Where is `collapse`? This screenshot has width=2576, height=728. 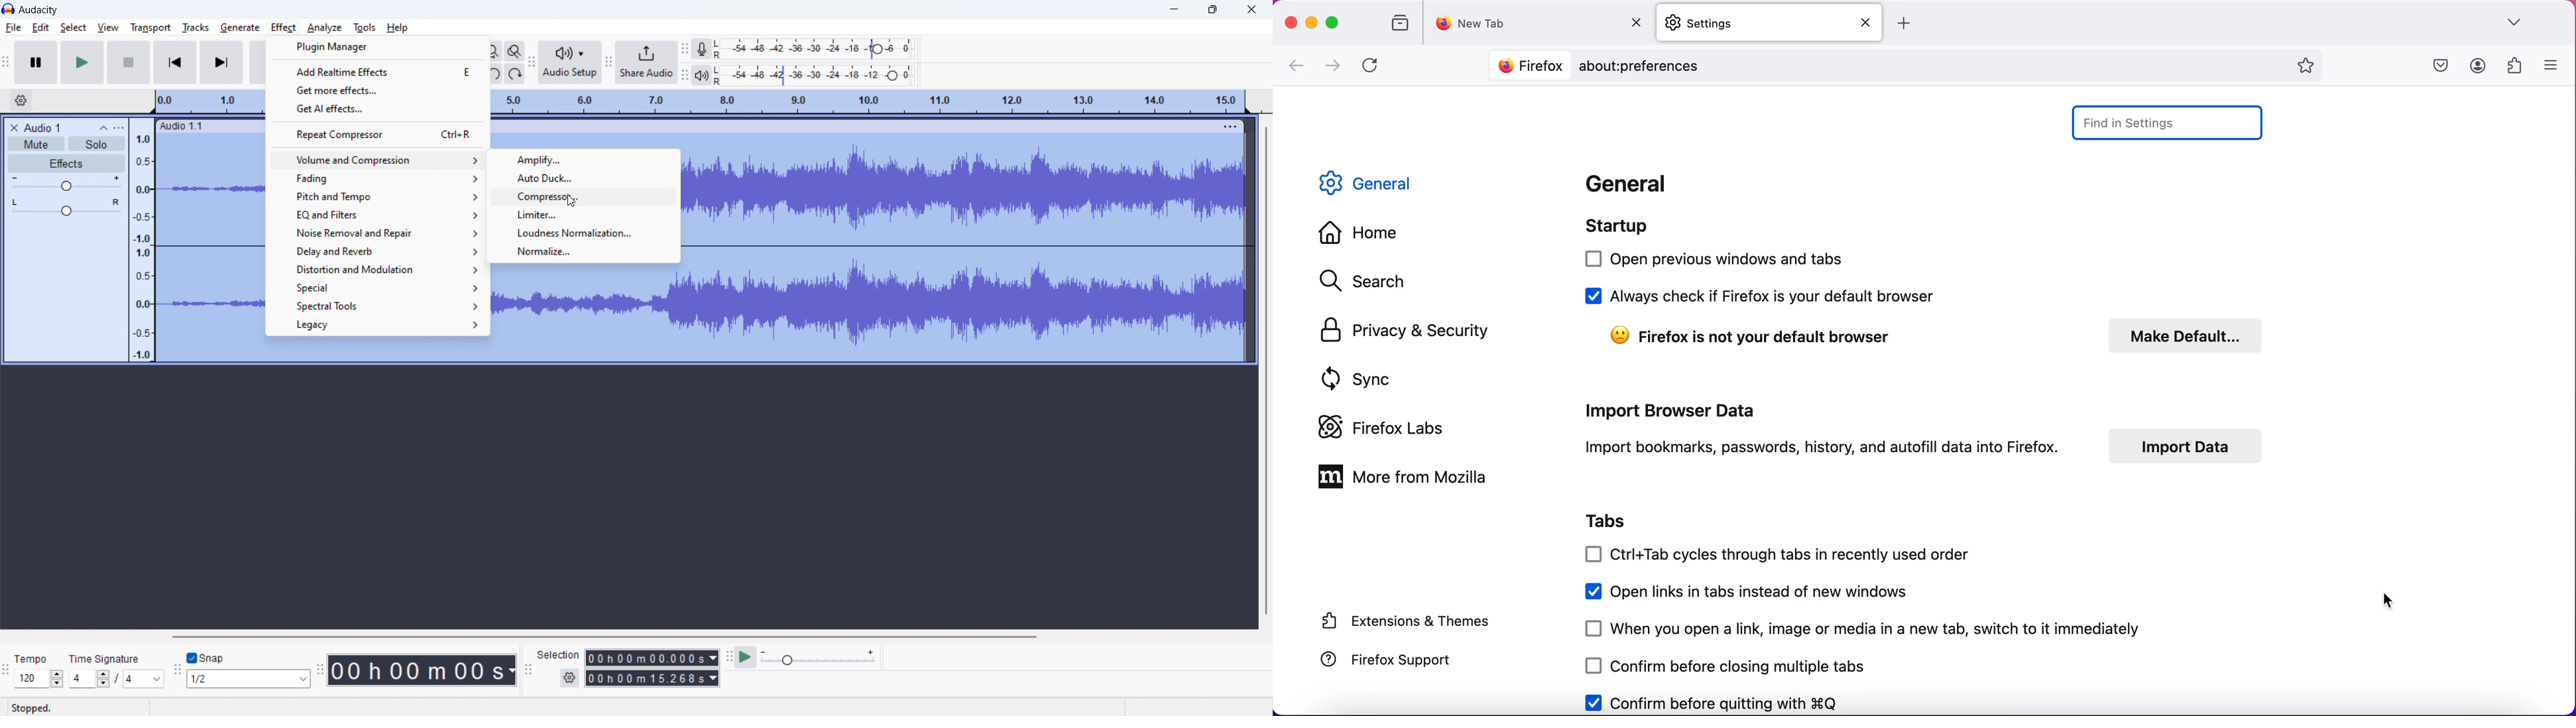
collapse is located at coordinates (101, 127).